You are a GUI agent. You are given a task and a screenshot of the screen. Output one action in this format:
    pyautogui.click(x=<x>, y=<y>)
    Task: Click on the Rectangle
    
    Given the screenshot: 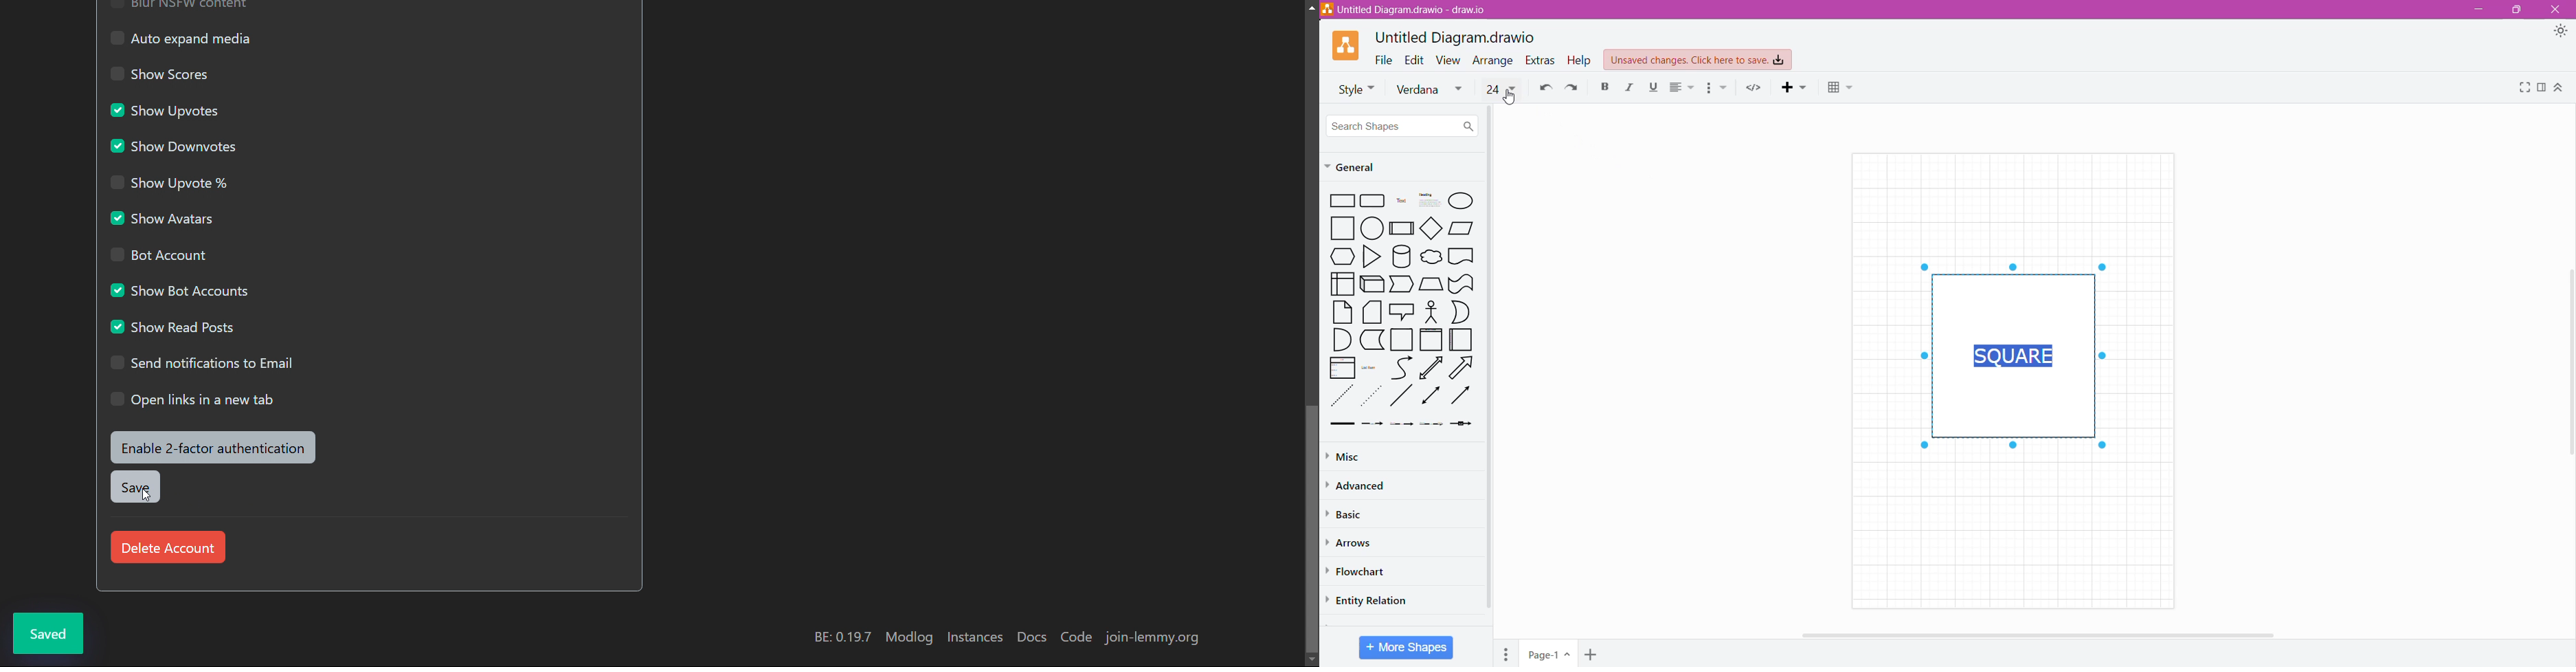 What is the action you would take?
    pyautogui.click(x=1341, y=200)
    